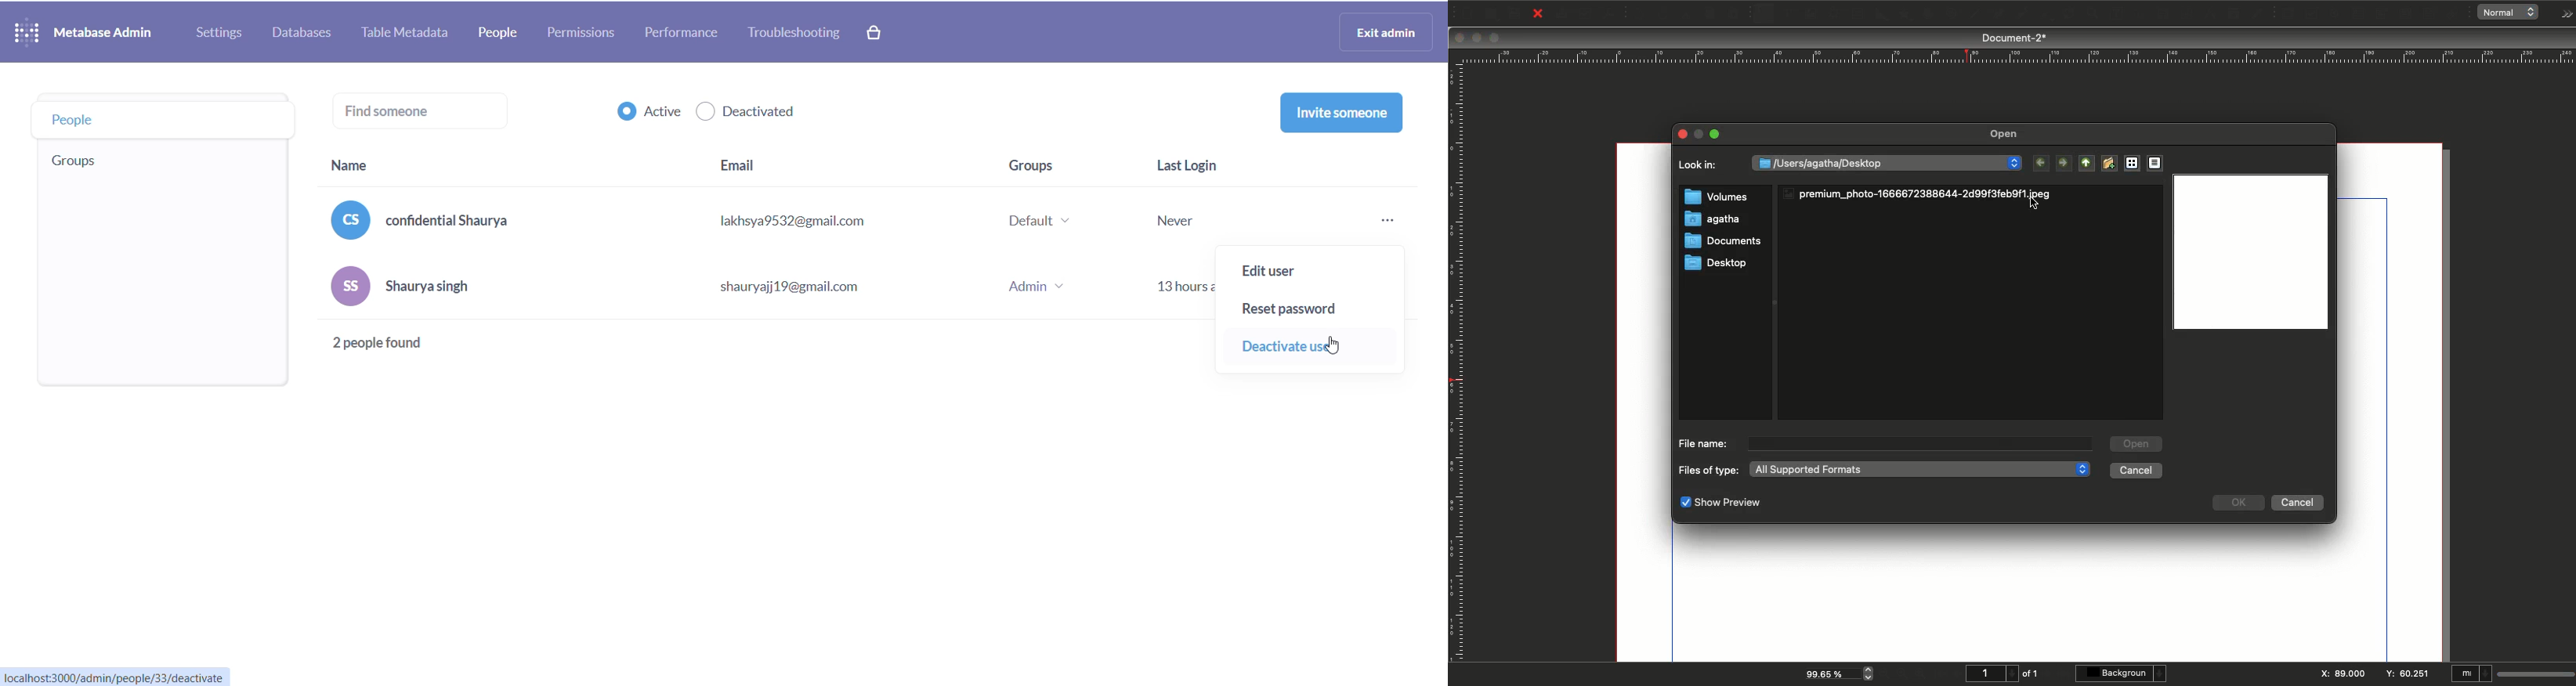 The height and width of the screenshot is (700, 2576). Describe the element at coordinates (2380, 14) in the screenshot. I see `PDF combo box` at that location.